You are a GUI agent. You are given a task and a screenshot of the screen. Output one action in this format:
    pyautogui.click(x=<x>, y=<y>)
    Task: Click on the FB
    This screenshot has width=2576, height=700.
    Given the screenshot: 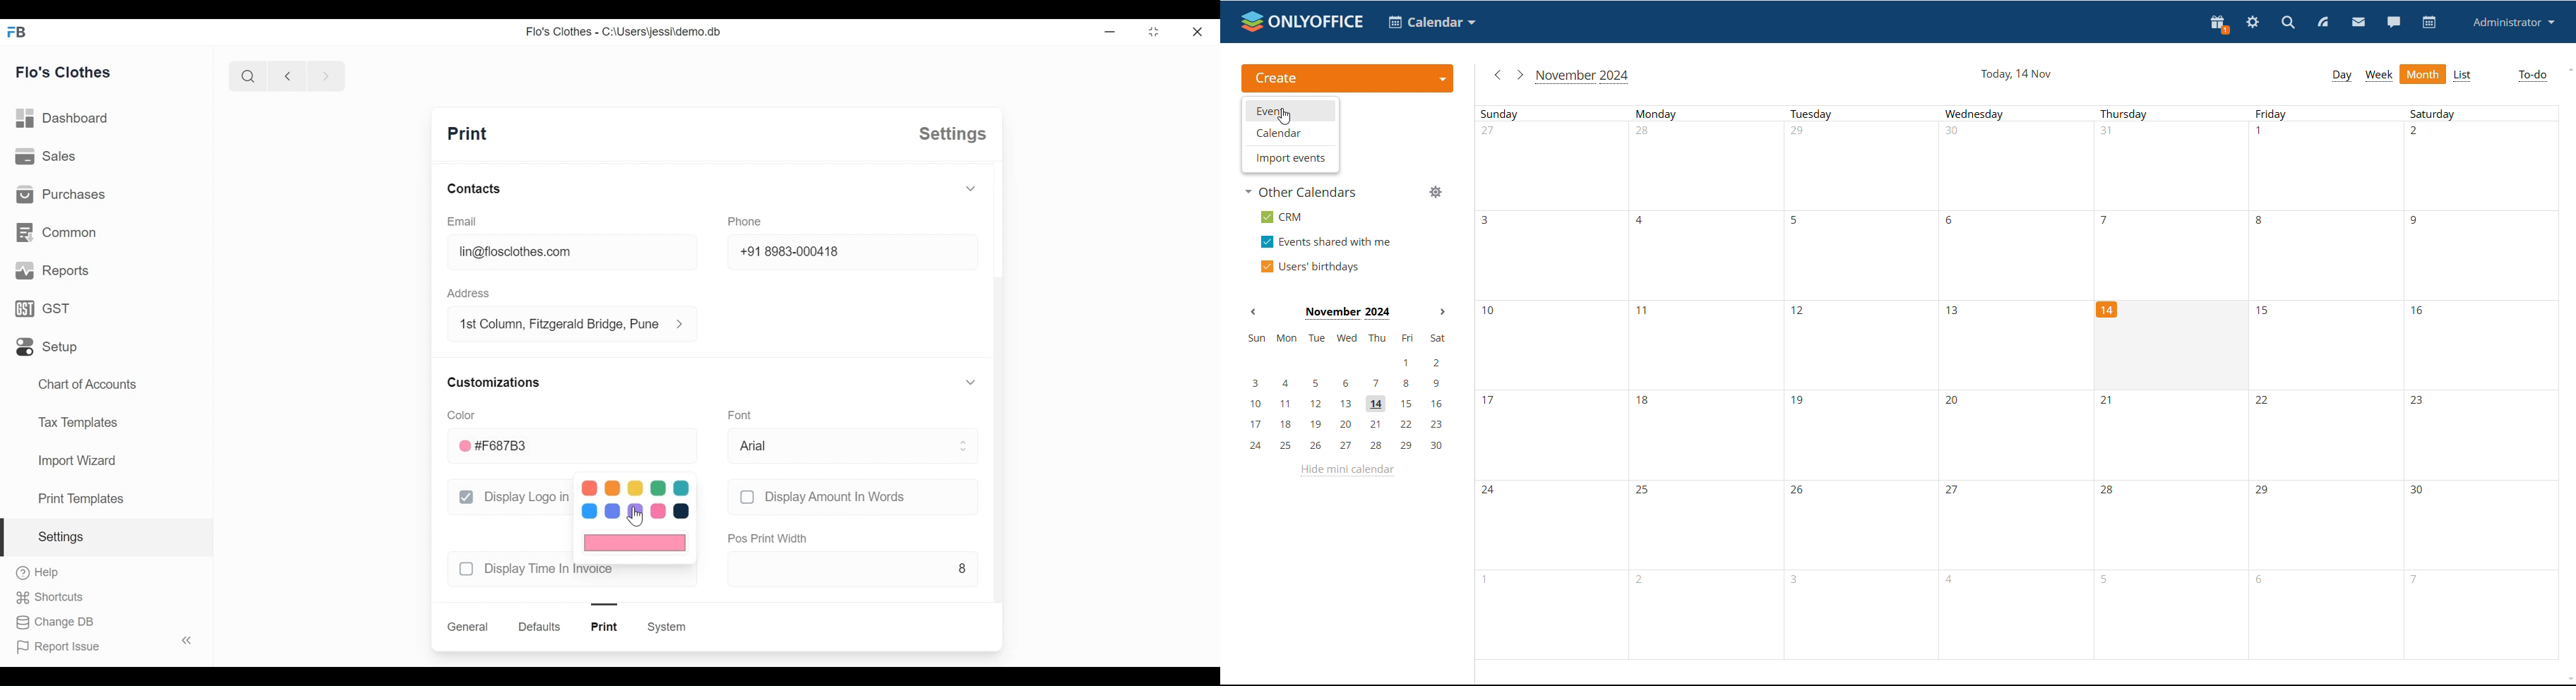 What is the action you would take?
    pyautogui.click(x=18, y=31)
    